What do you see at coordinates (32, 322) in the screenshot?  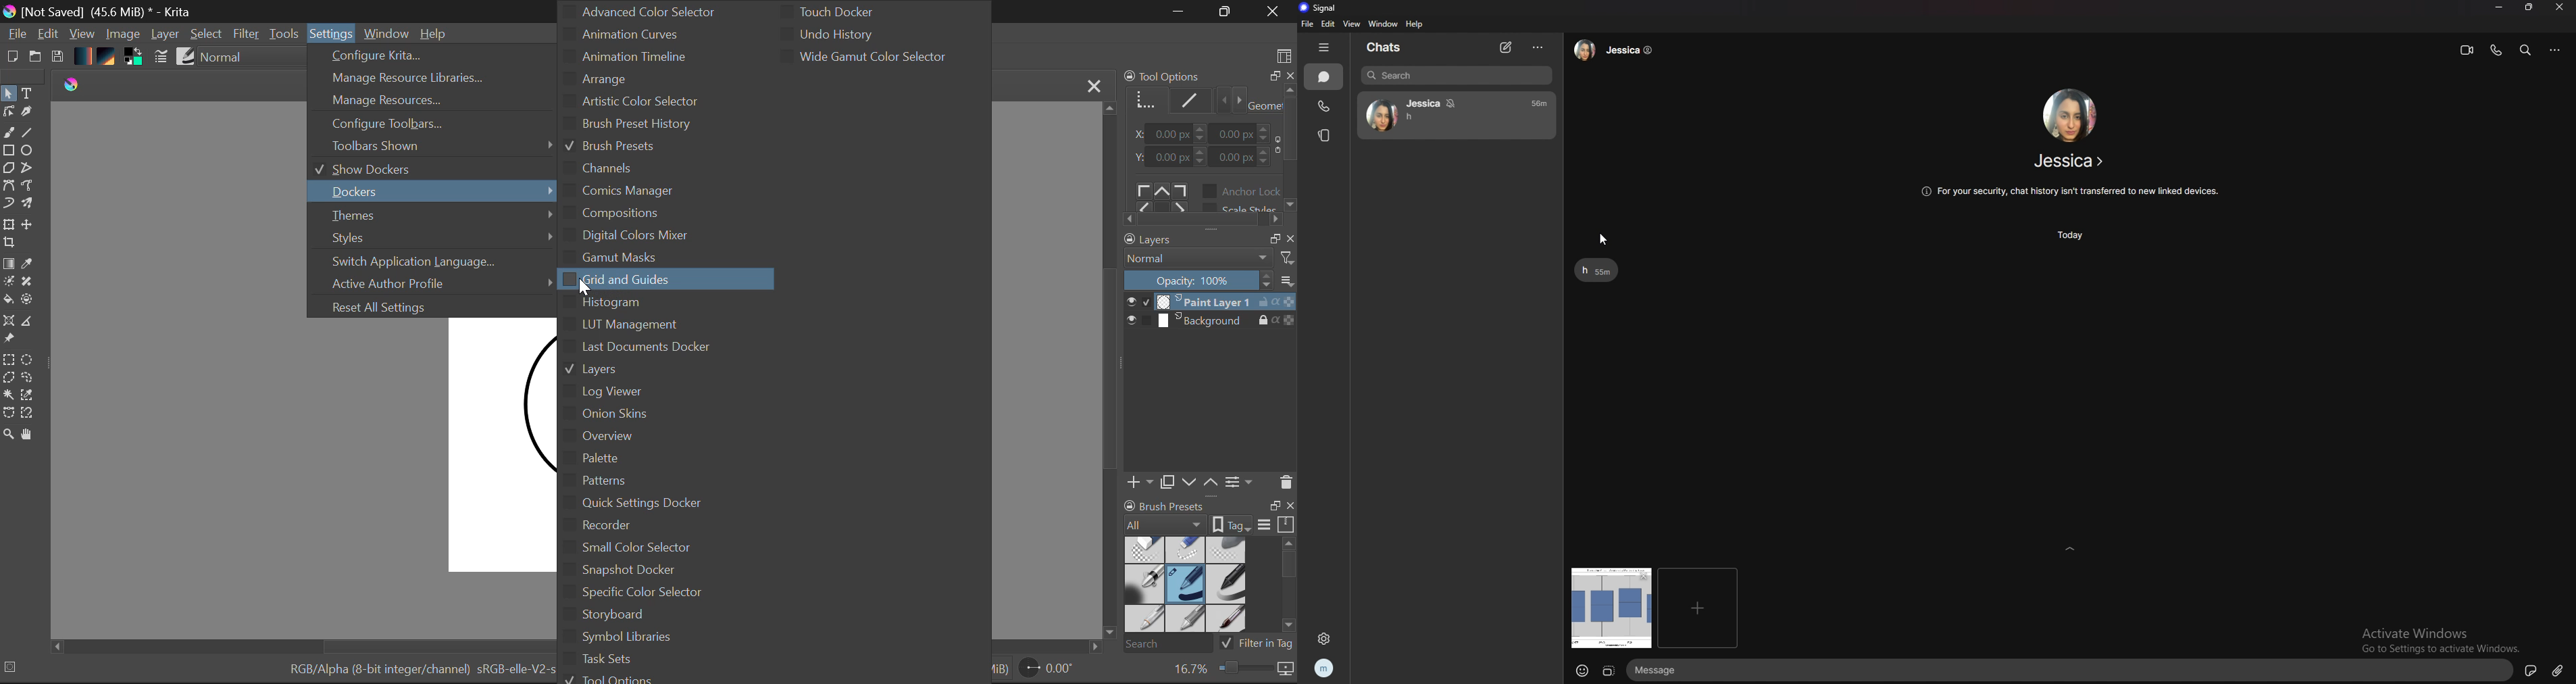 I see `Measurements` at bounding box center [32, 322].